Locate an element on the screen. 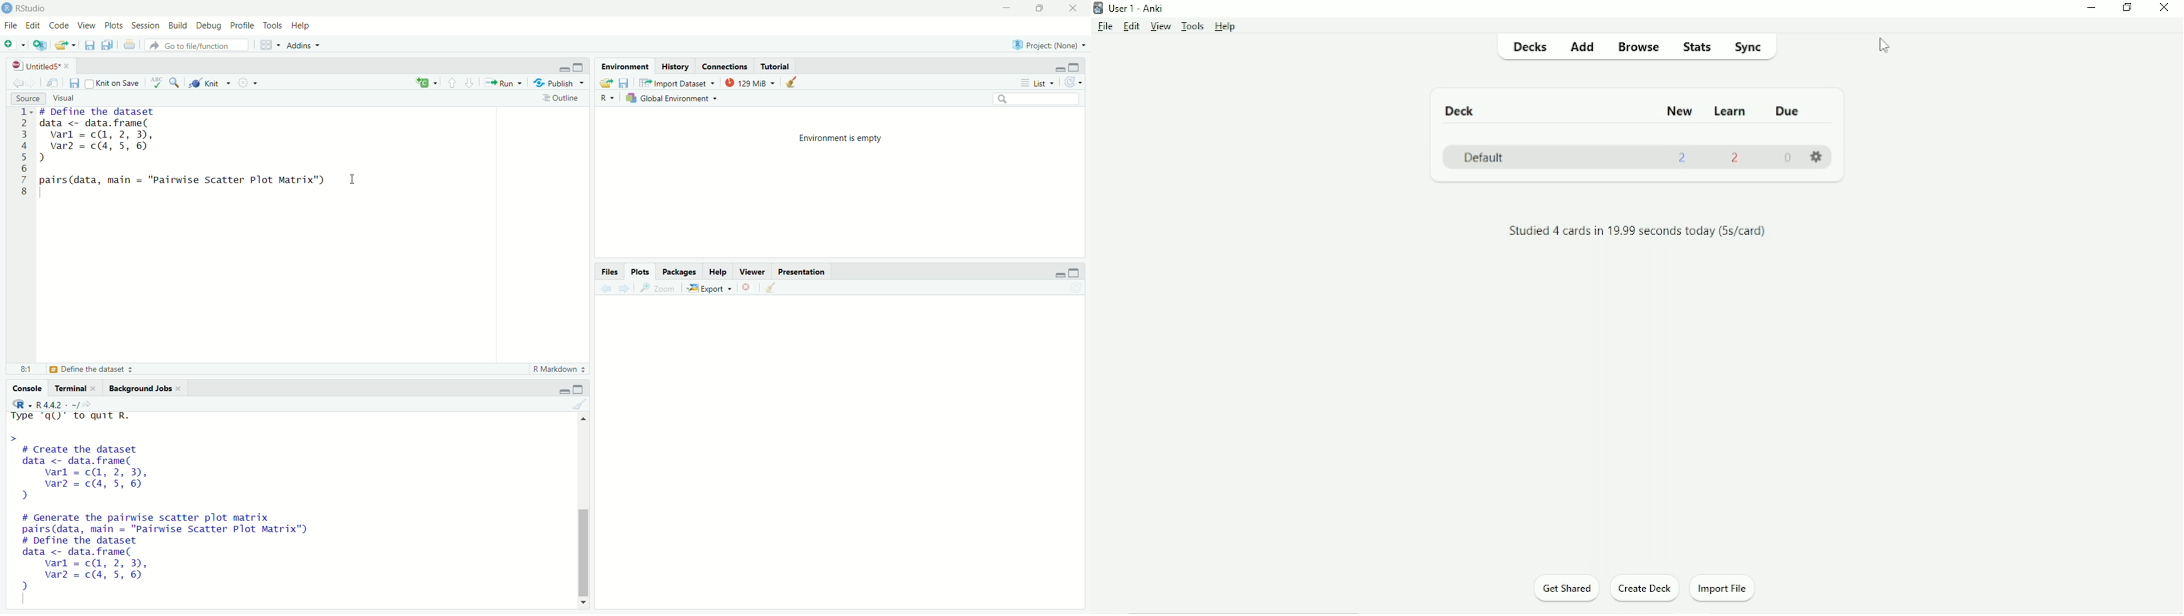  Clear console (Ctrl +L) is located at coordinates (587, 404).